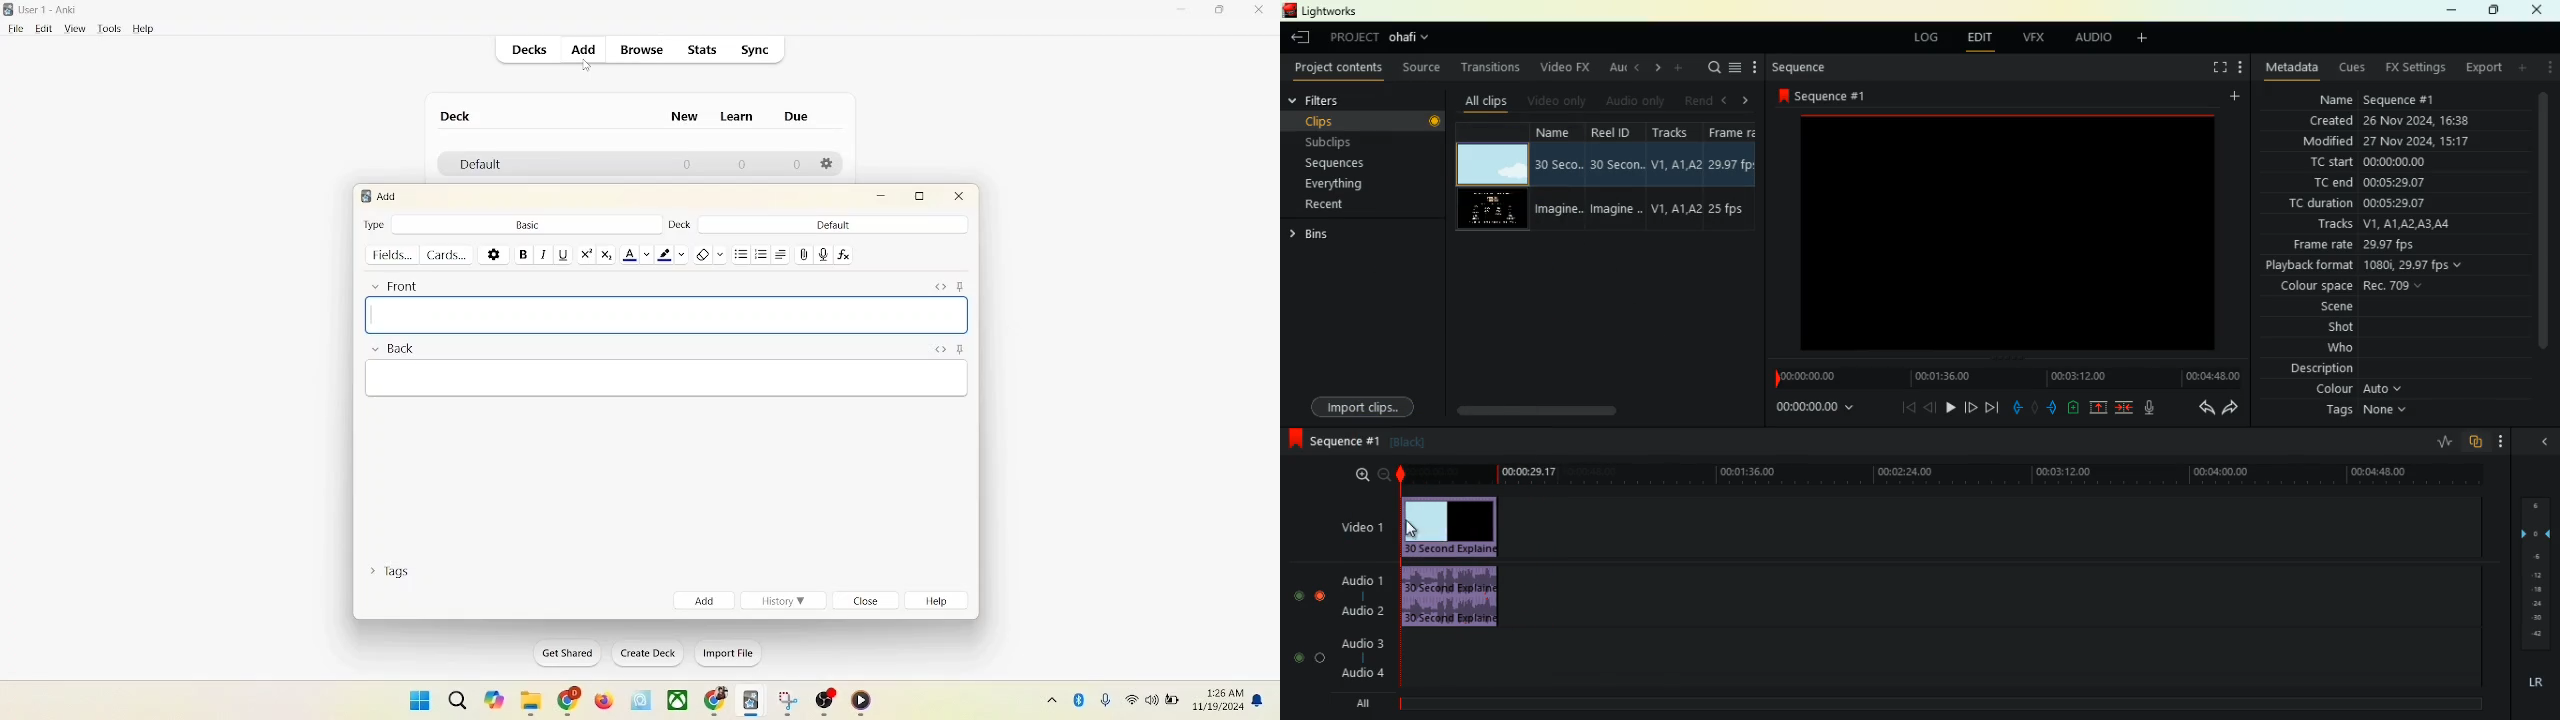 This screenshot has width=2576, height=728. What do you see at coordinates (1183, 11) in the screenshot?
I see `minimize` at bounding box center [1183, 11].